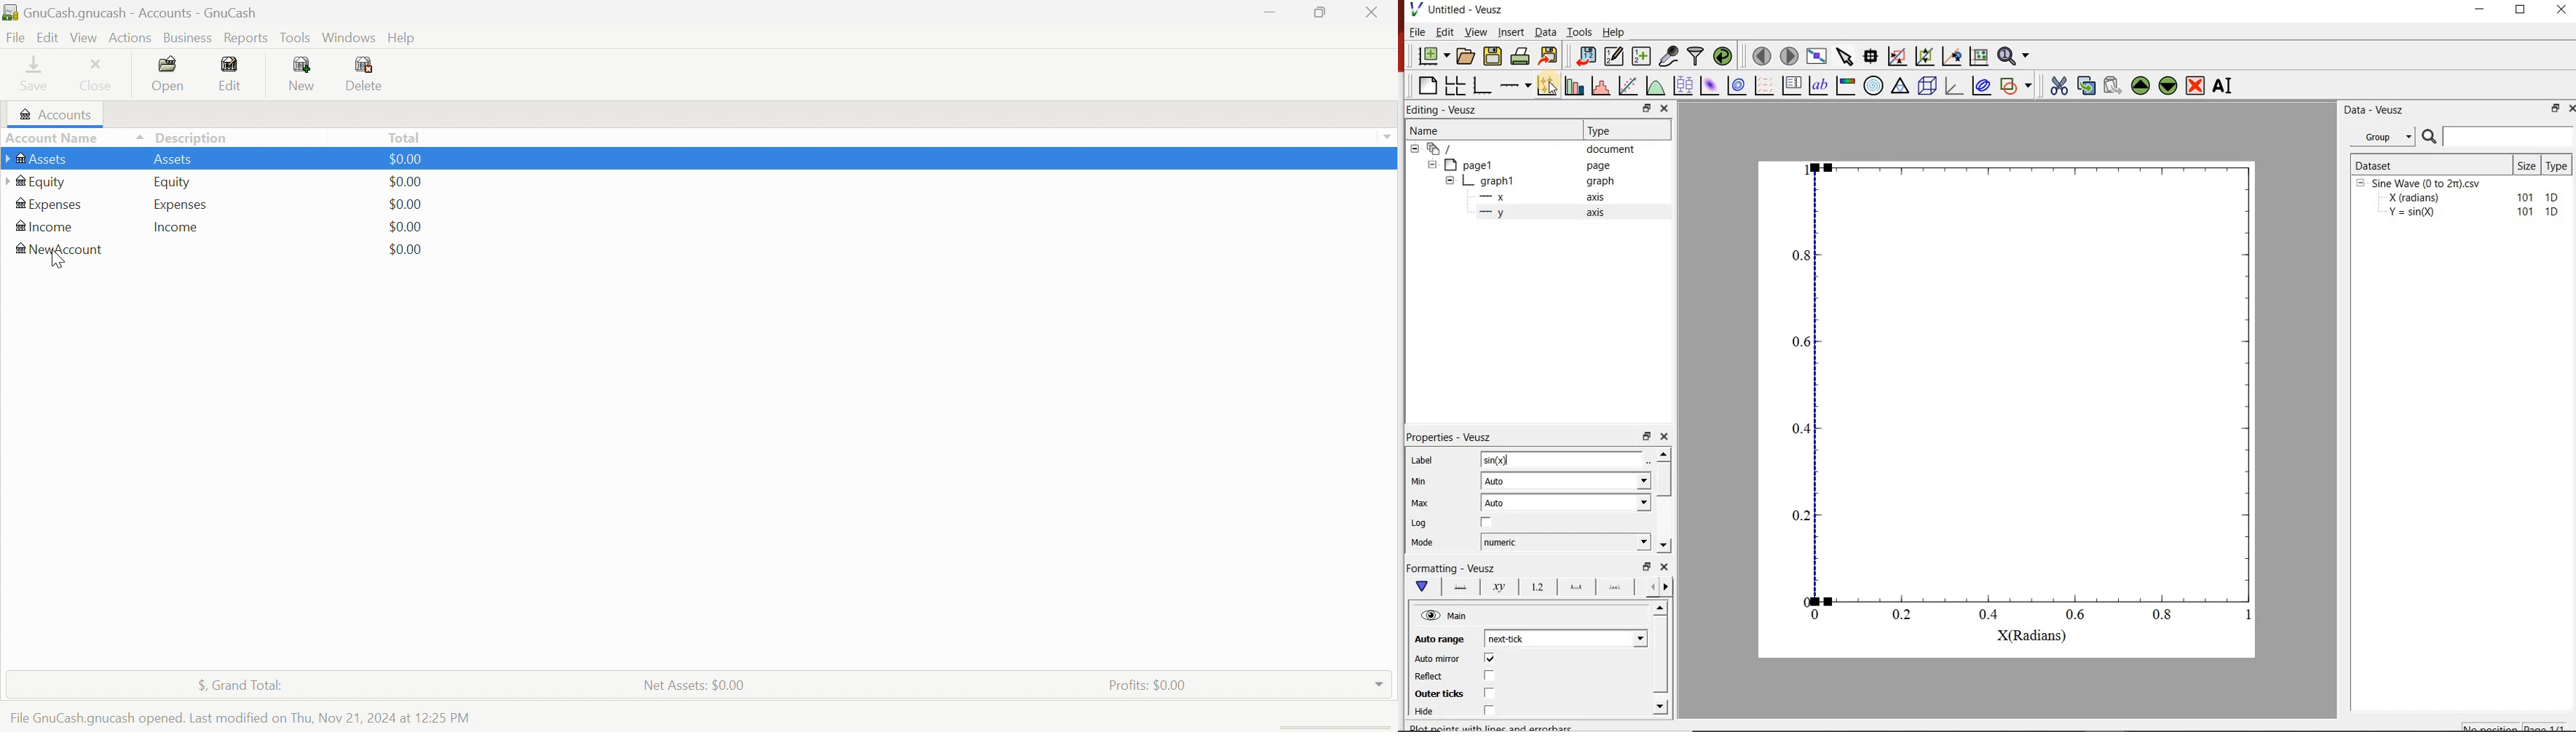 This screenshot has height=756, width=2576. I want to click on cursor, so click(57, 261).